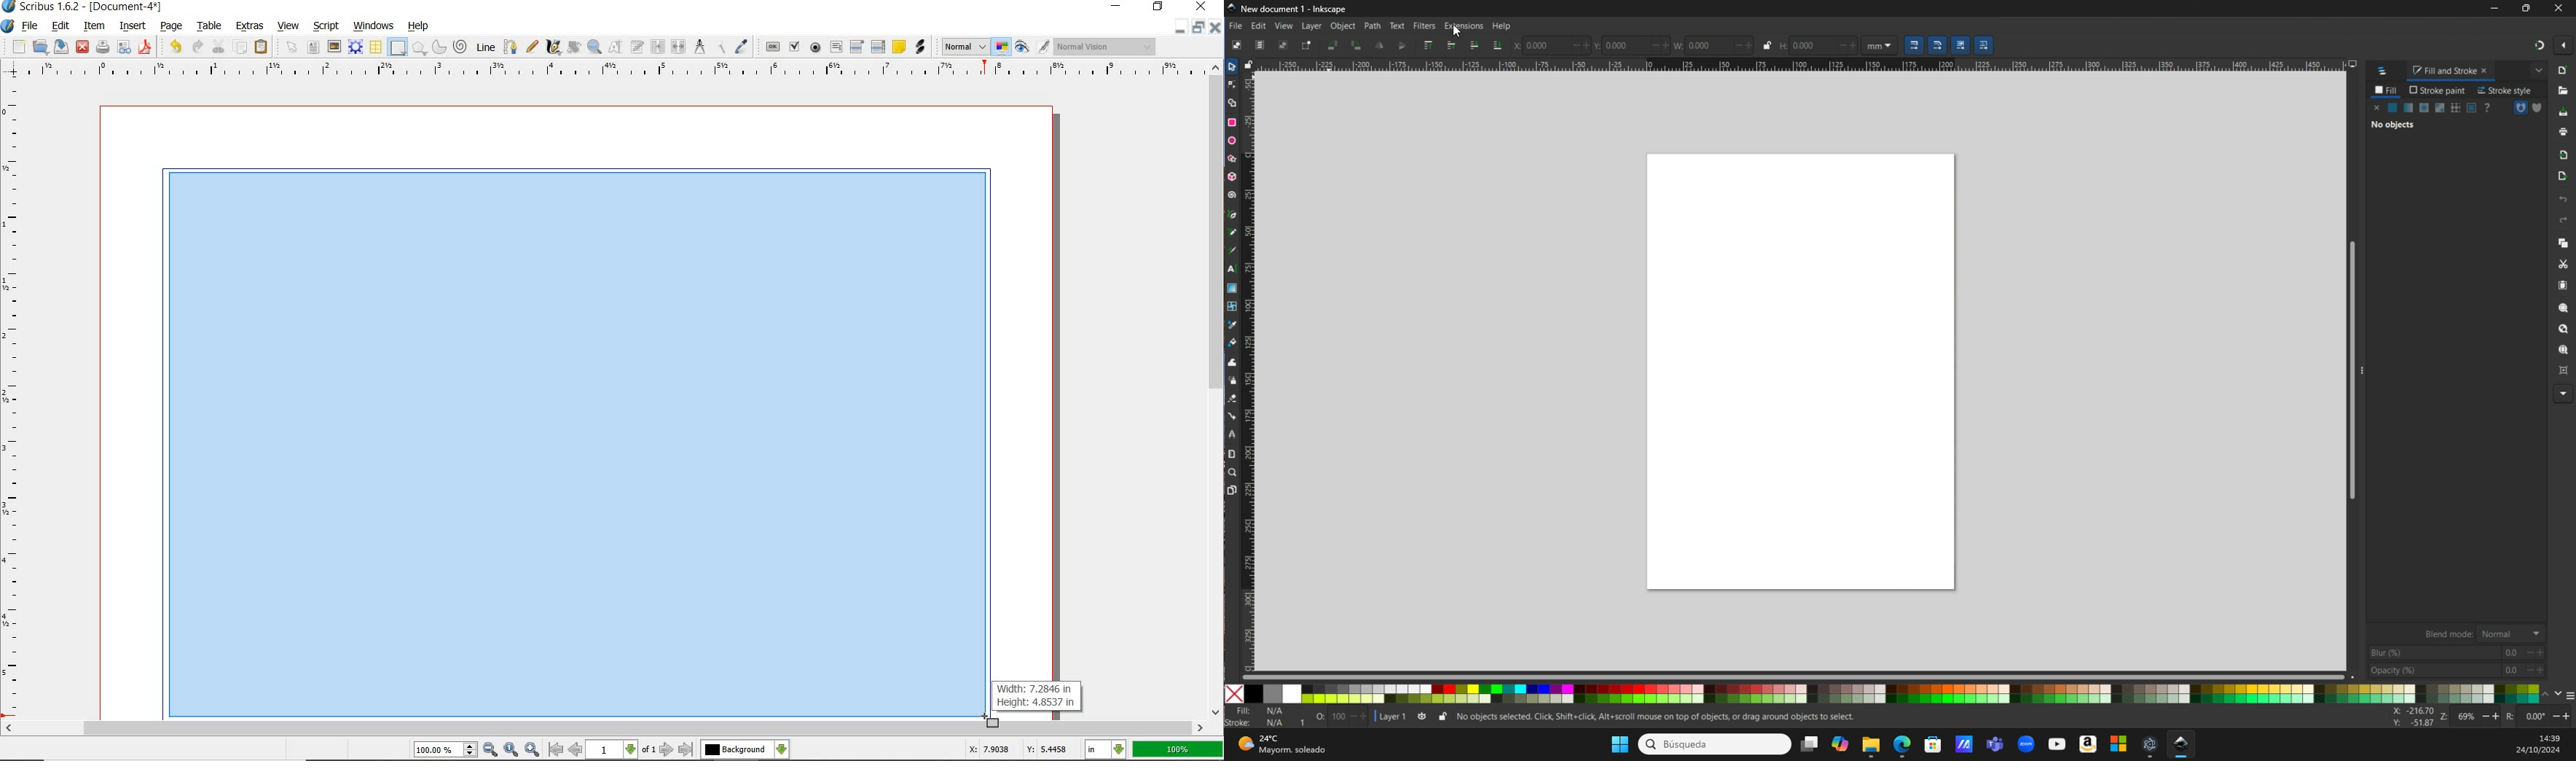 The height and width of the screenshot is (784, 2576). What do you see at coordinates (133, 26) in the screenshot?
I see `insert` at bounding box center [133, 26].